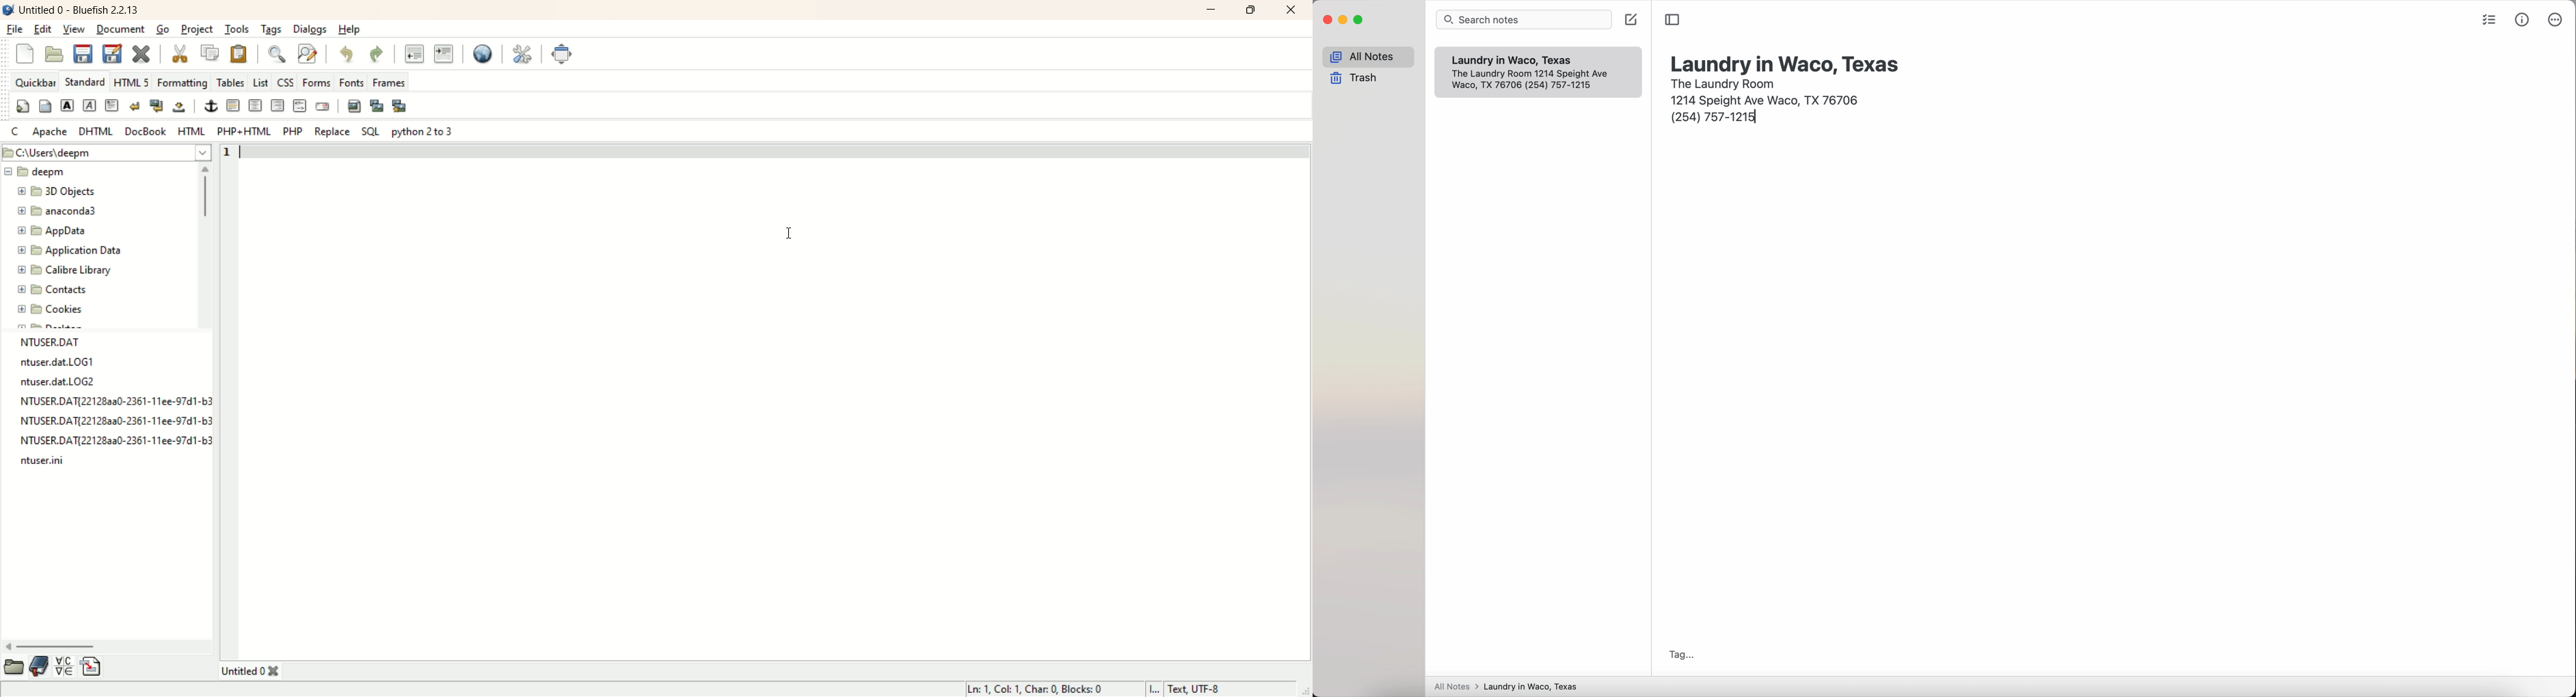 The image size is (2576, 700). What do you see at coordinates (14, 666) in the screenshot?
I see `open` at bounding box center [14, 666].